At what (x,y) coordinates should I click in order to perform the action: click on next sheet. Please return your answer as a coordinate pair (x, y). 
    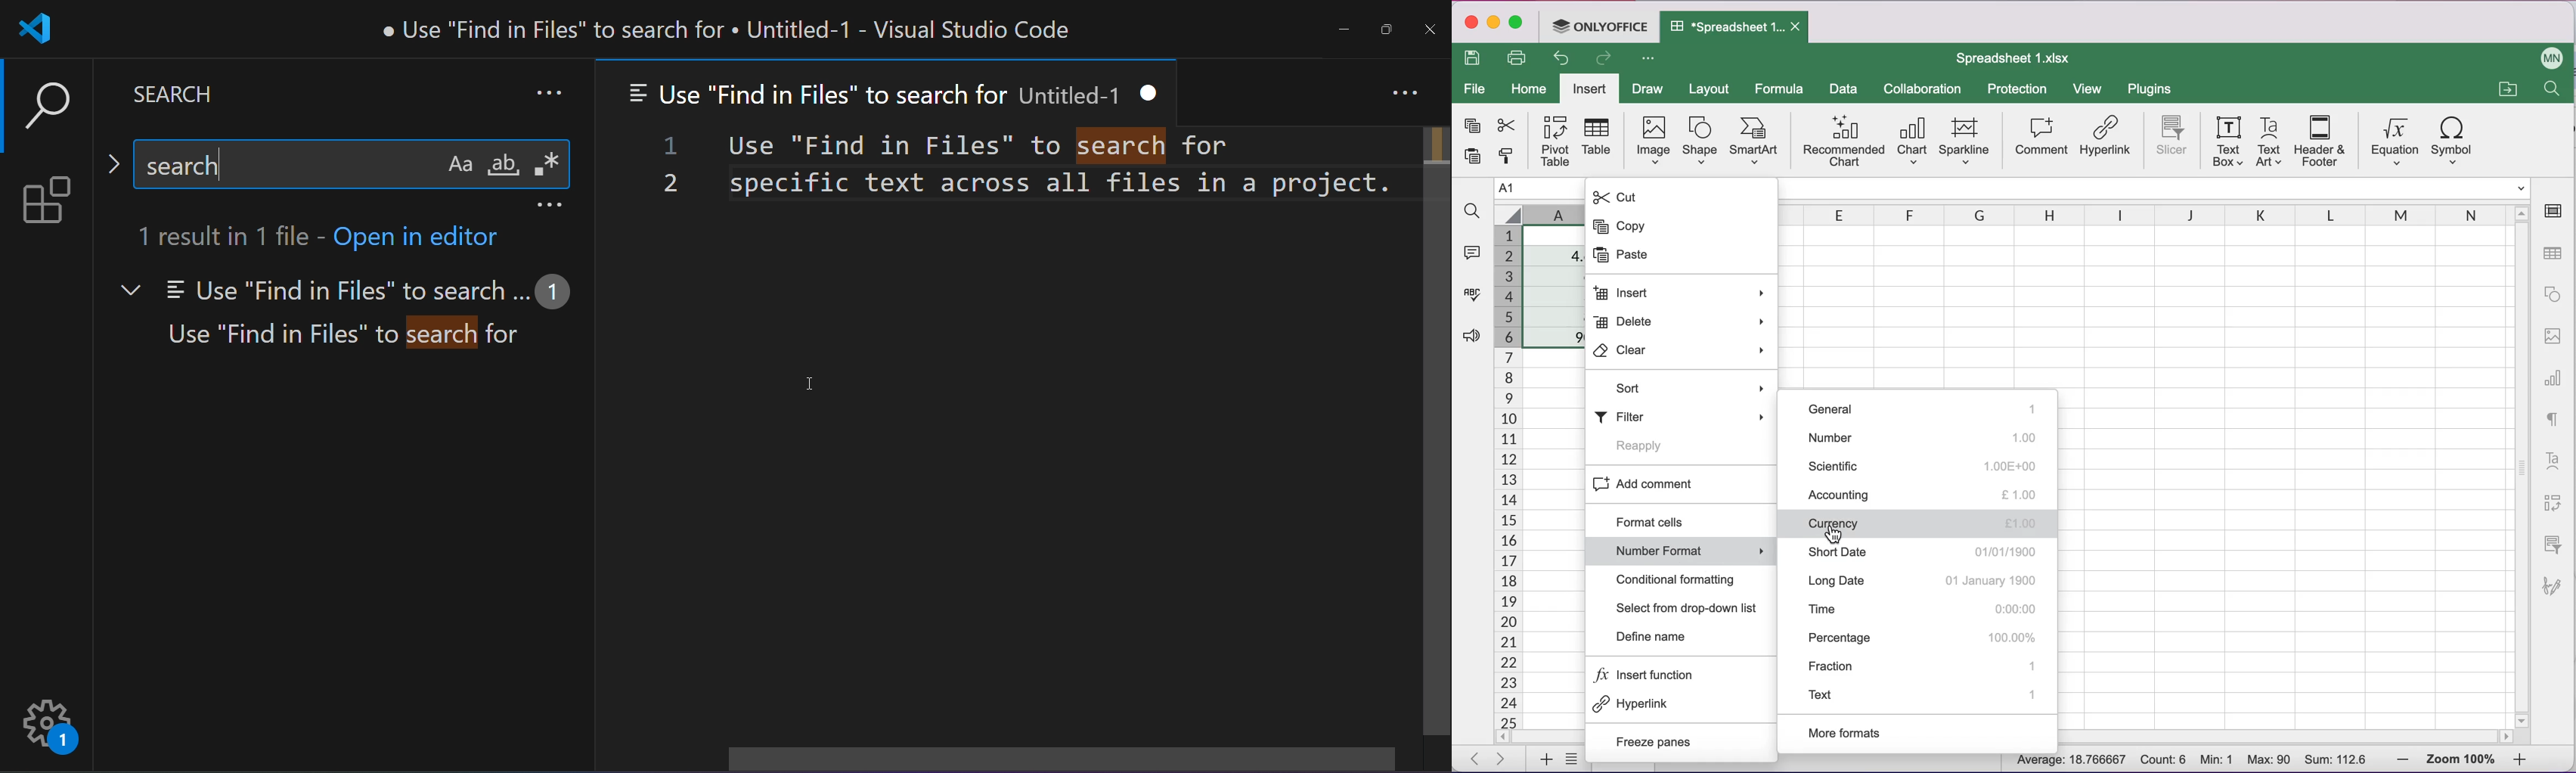
    Looking at the image, I should click on (1500, 760).